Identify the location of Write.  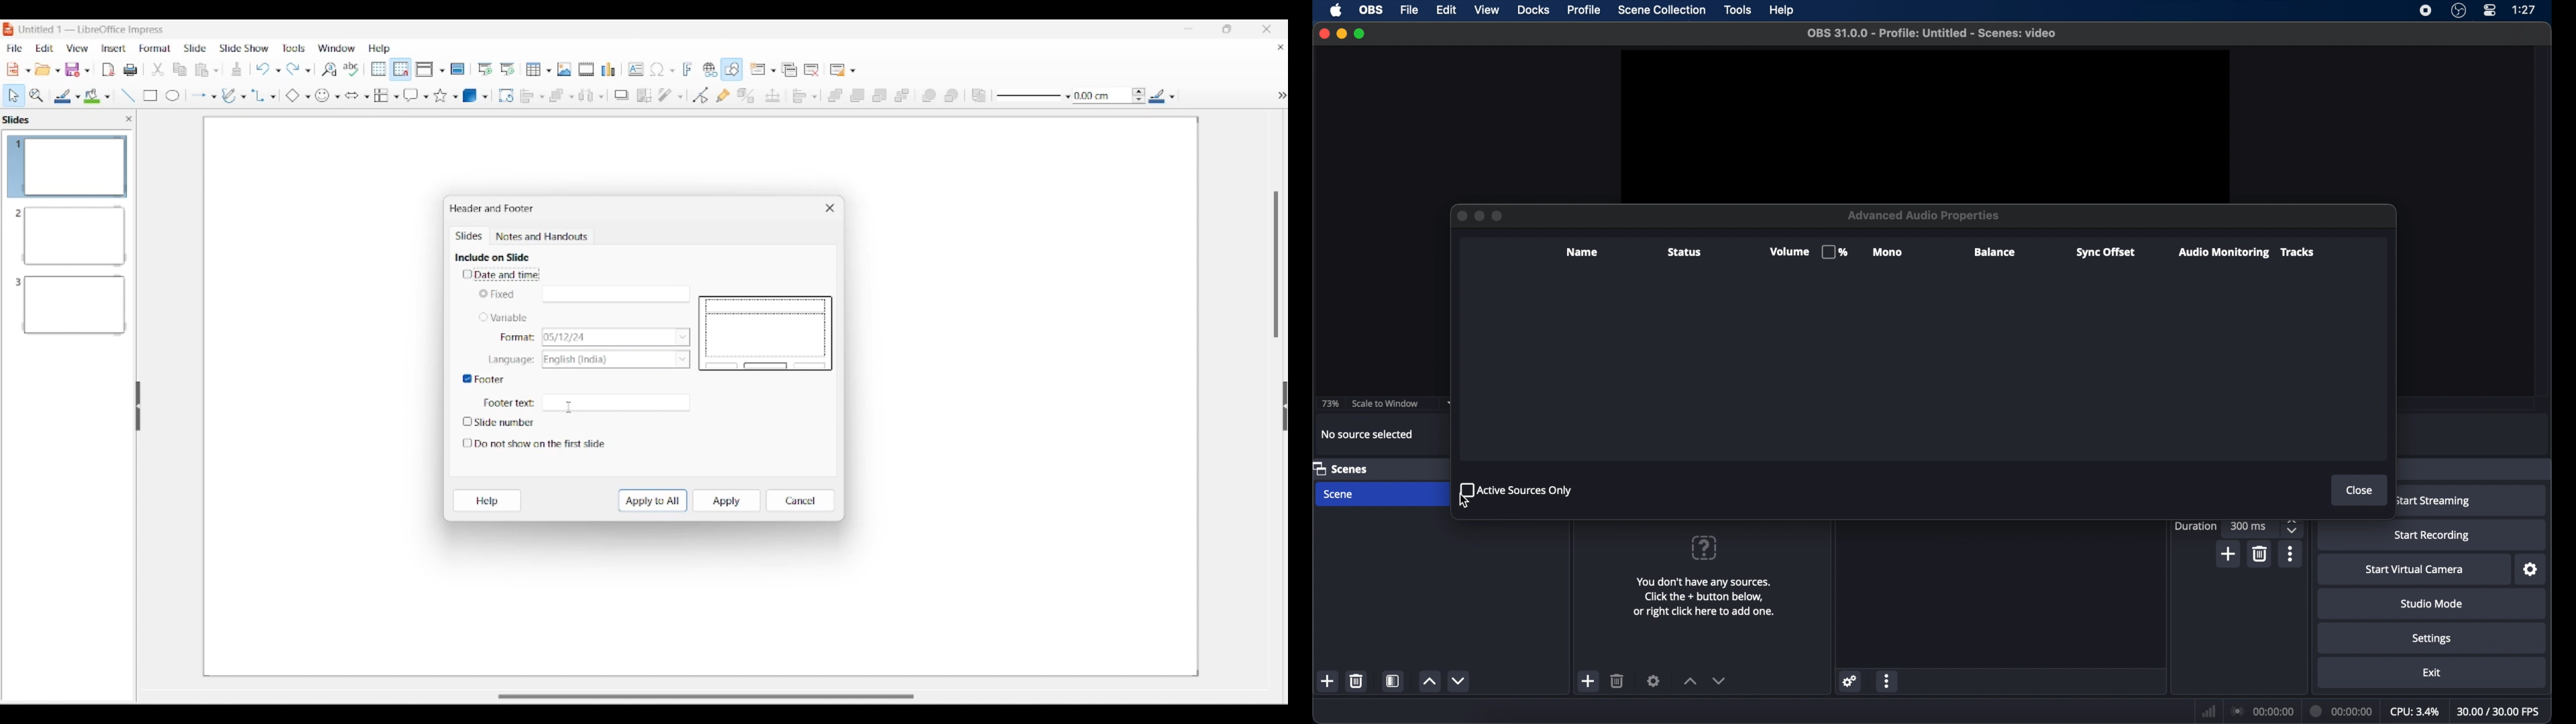
(230, 94).